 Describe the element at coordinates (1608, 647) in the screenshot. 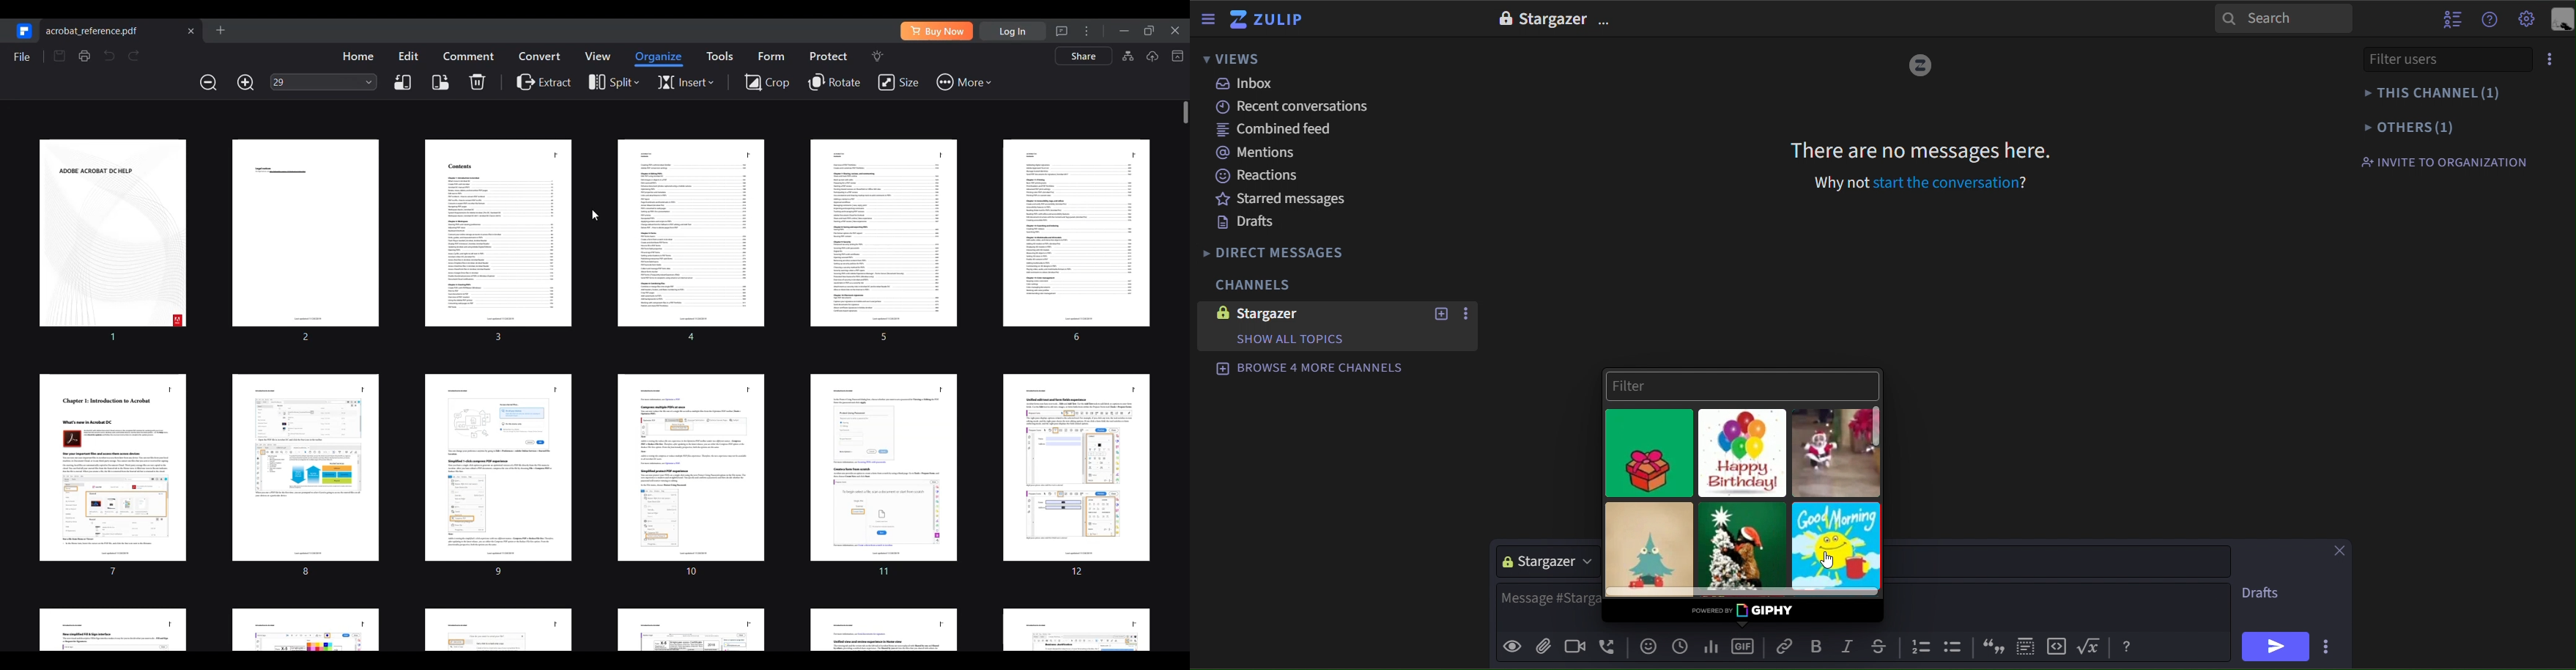

I see `add voice call` at that location.